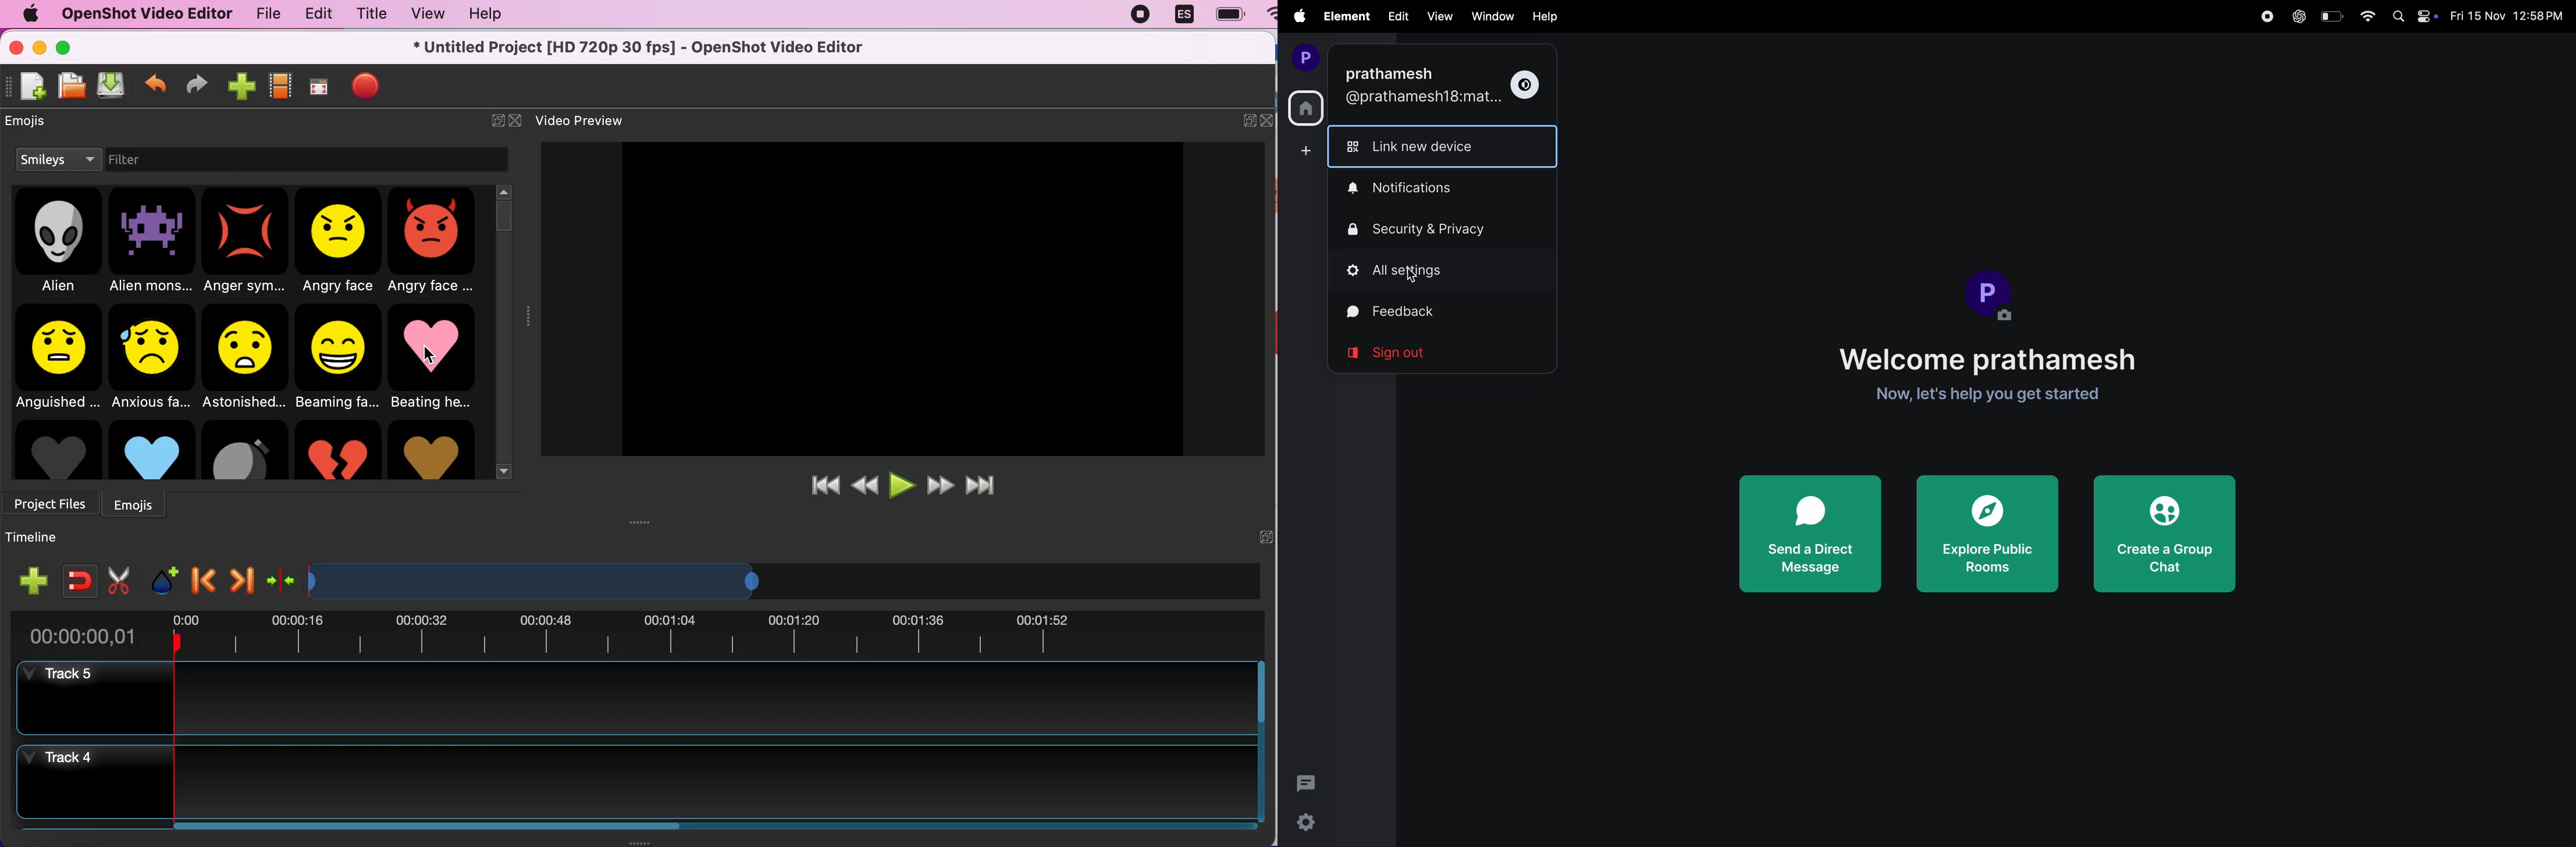 This screenshot has height=868, width=2576. Describe the element at coordinates (1136, 14) in the screenshot. I see `recording stopped` at that location.